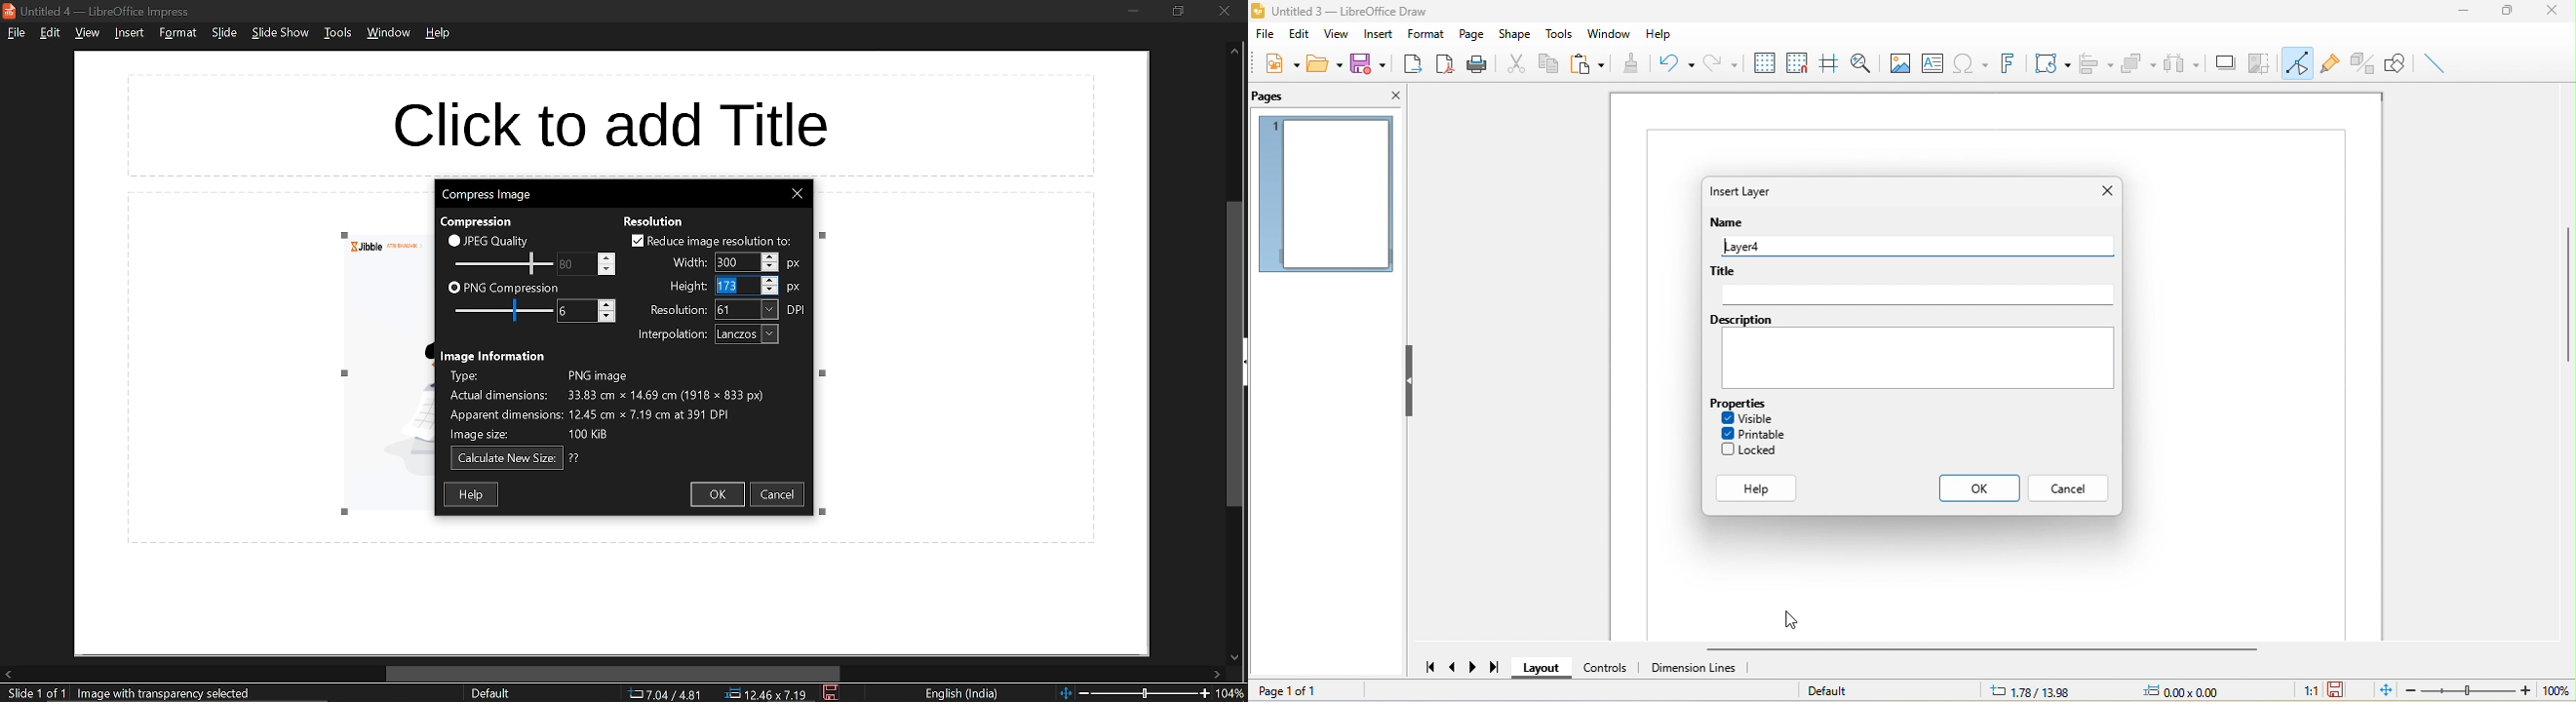 The height and width of the screenshot is (728, 2576). I want to click on zoom and pan, so click(1863, 63).